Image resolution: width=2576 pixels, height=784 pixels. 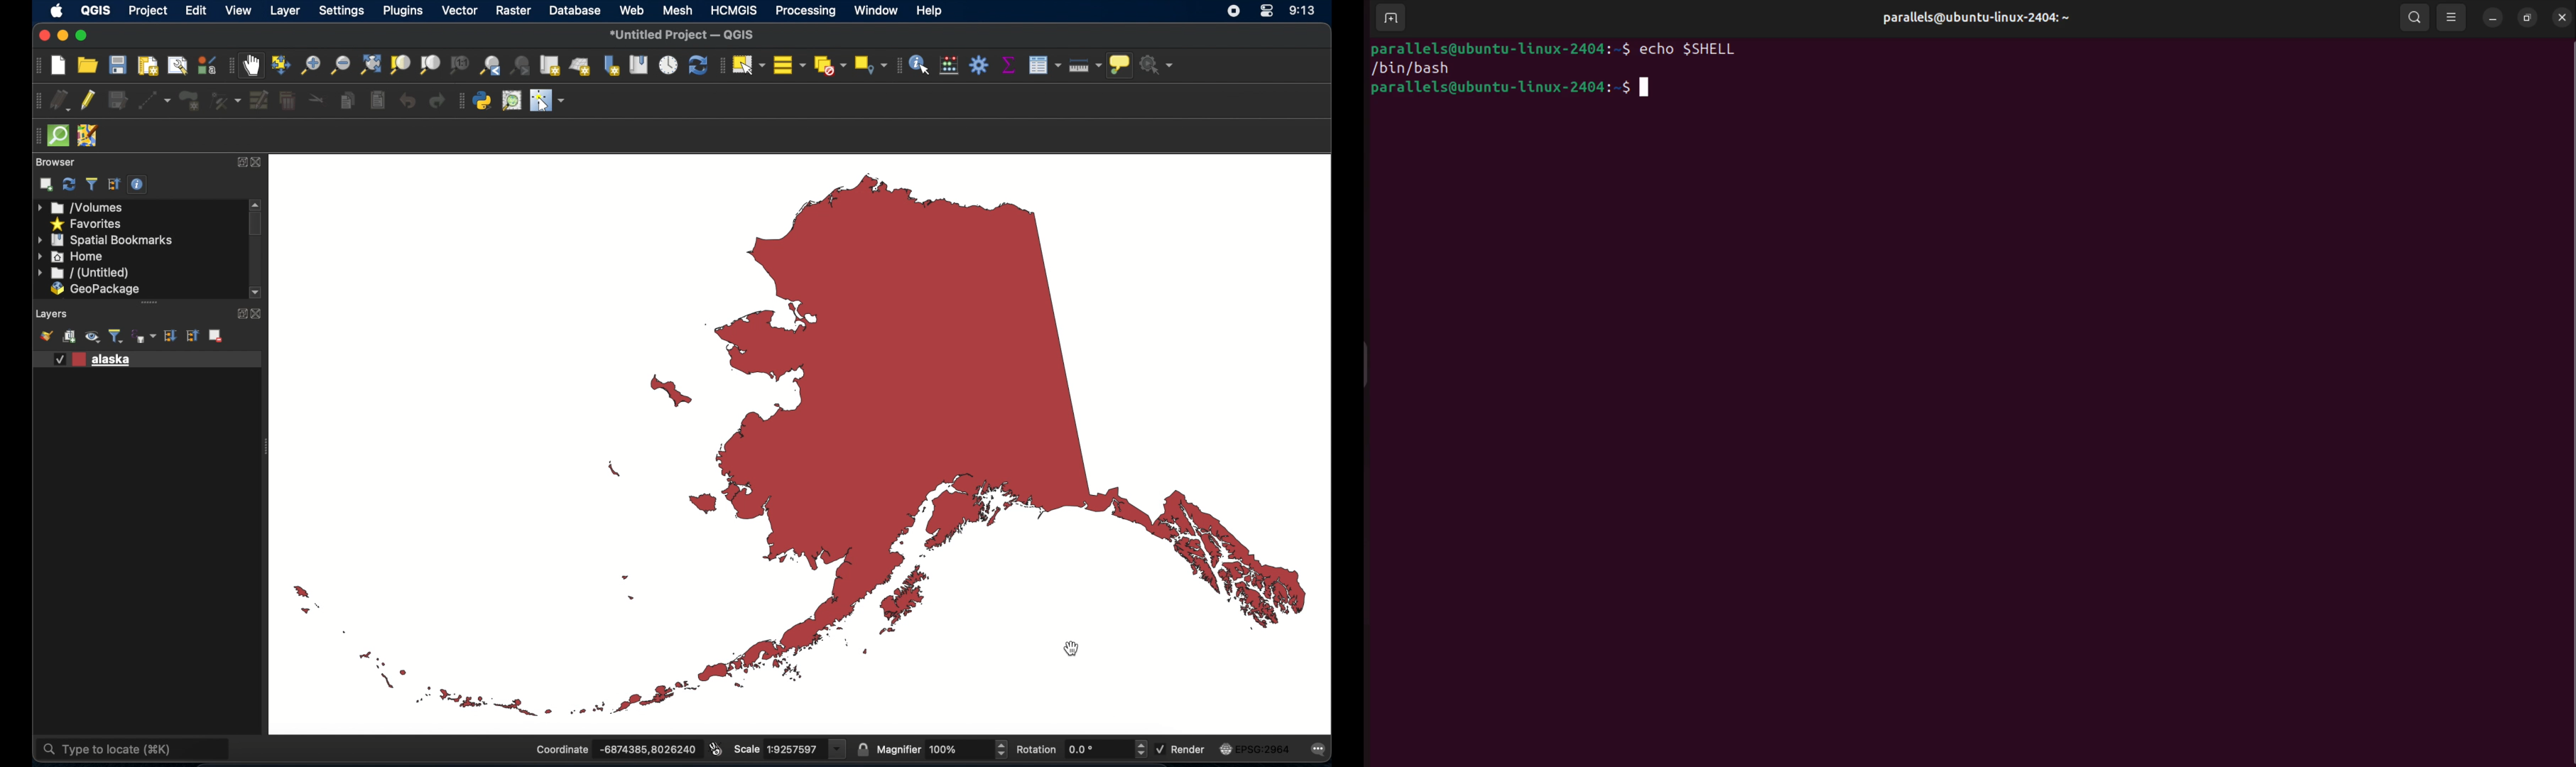 What do you see at coordinates (206, 64) in the screenshot?
I see `style manager` at bounding box center [206, 64].